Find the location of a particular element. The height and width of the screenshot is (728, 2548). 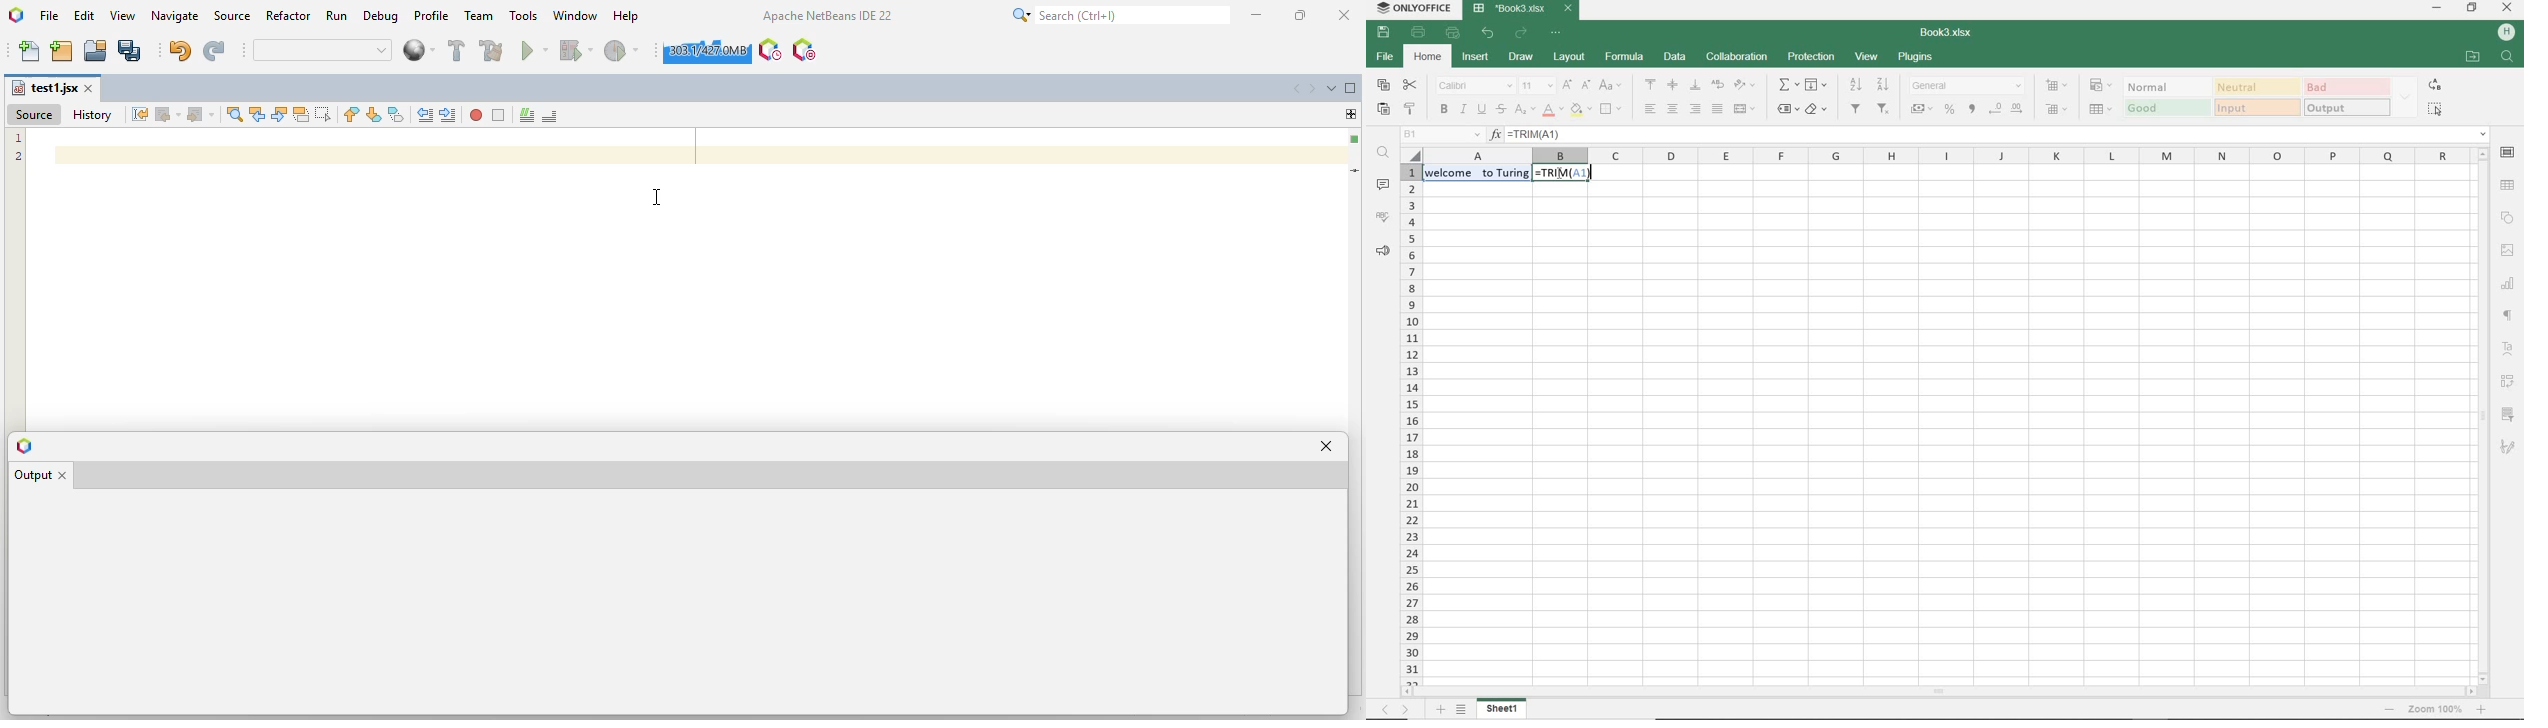

remove filter is located at coordinates (1885, 110).